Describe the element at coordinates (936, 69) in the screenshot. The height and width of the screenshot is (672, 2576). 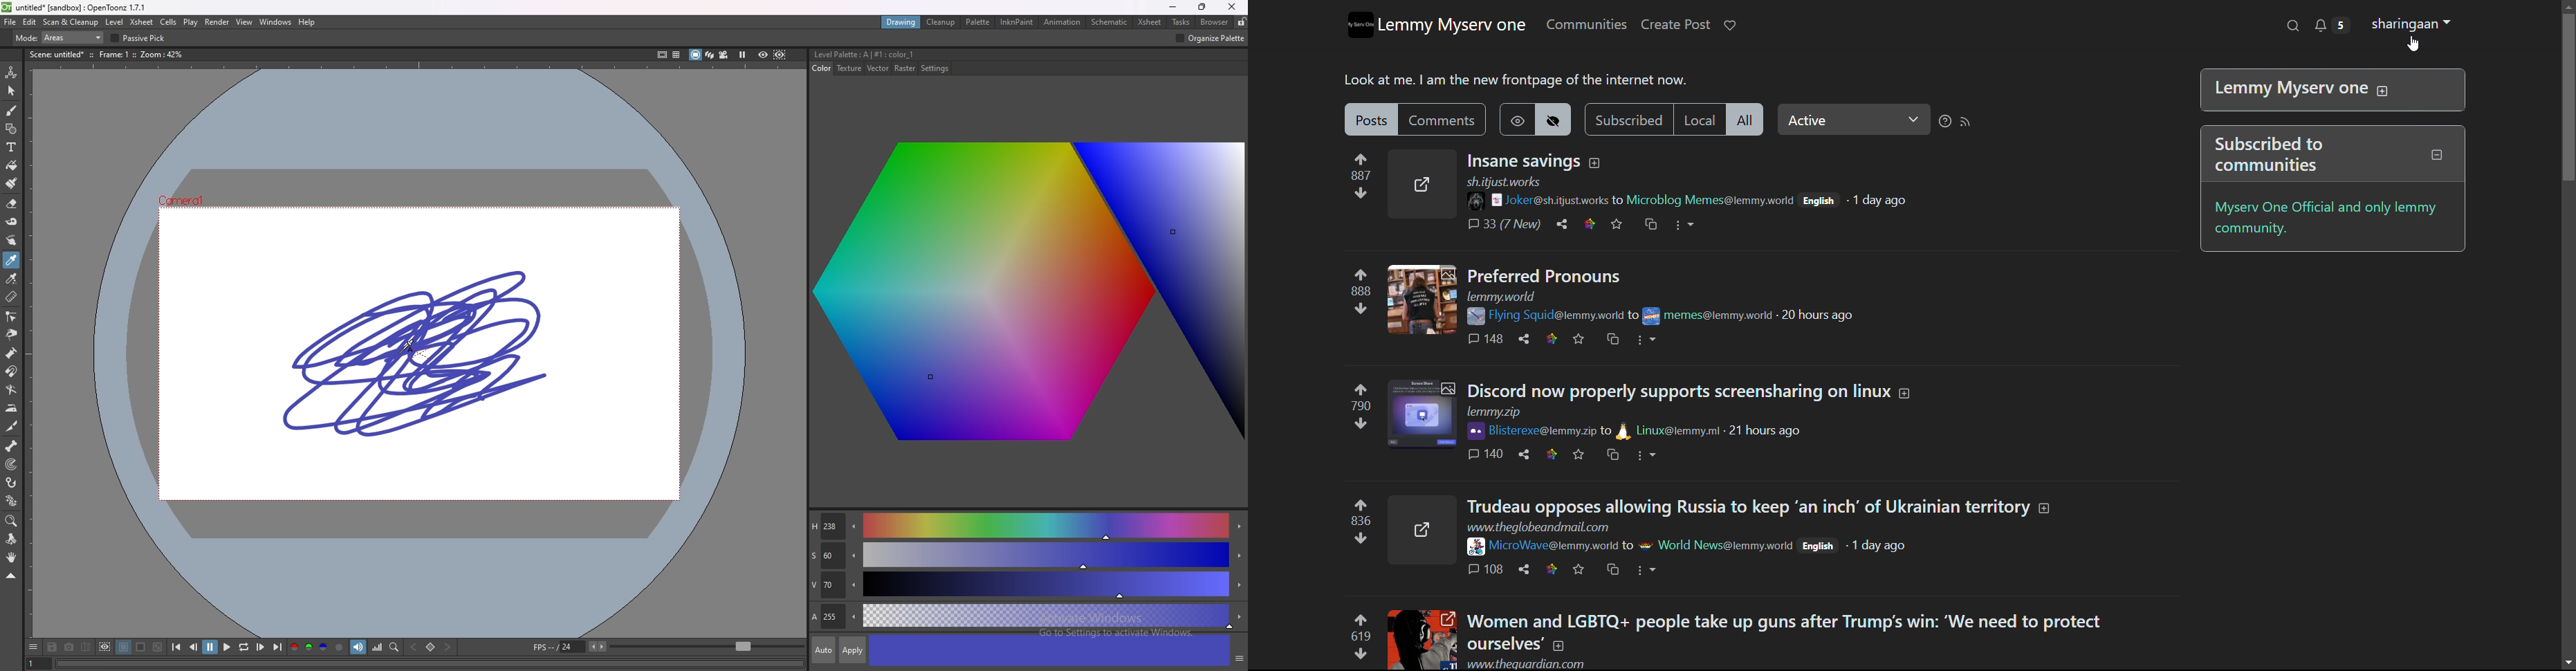
I see `settings` at that location.